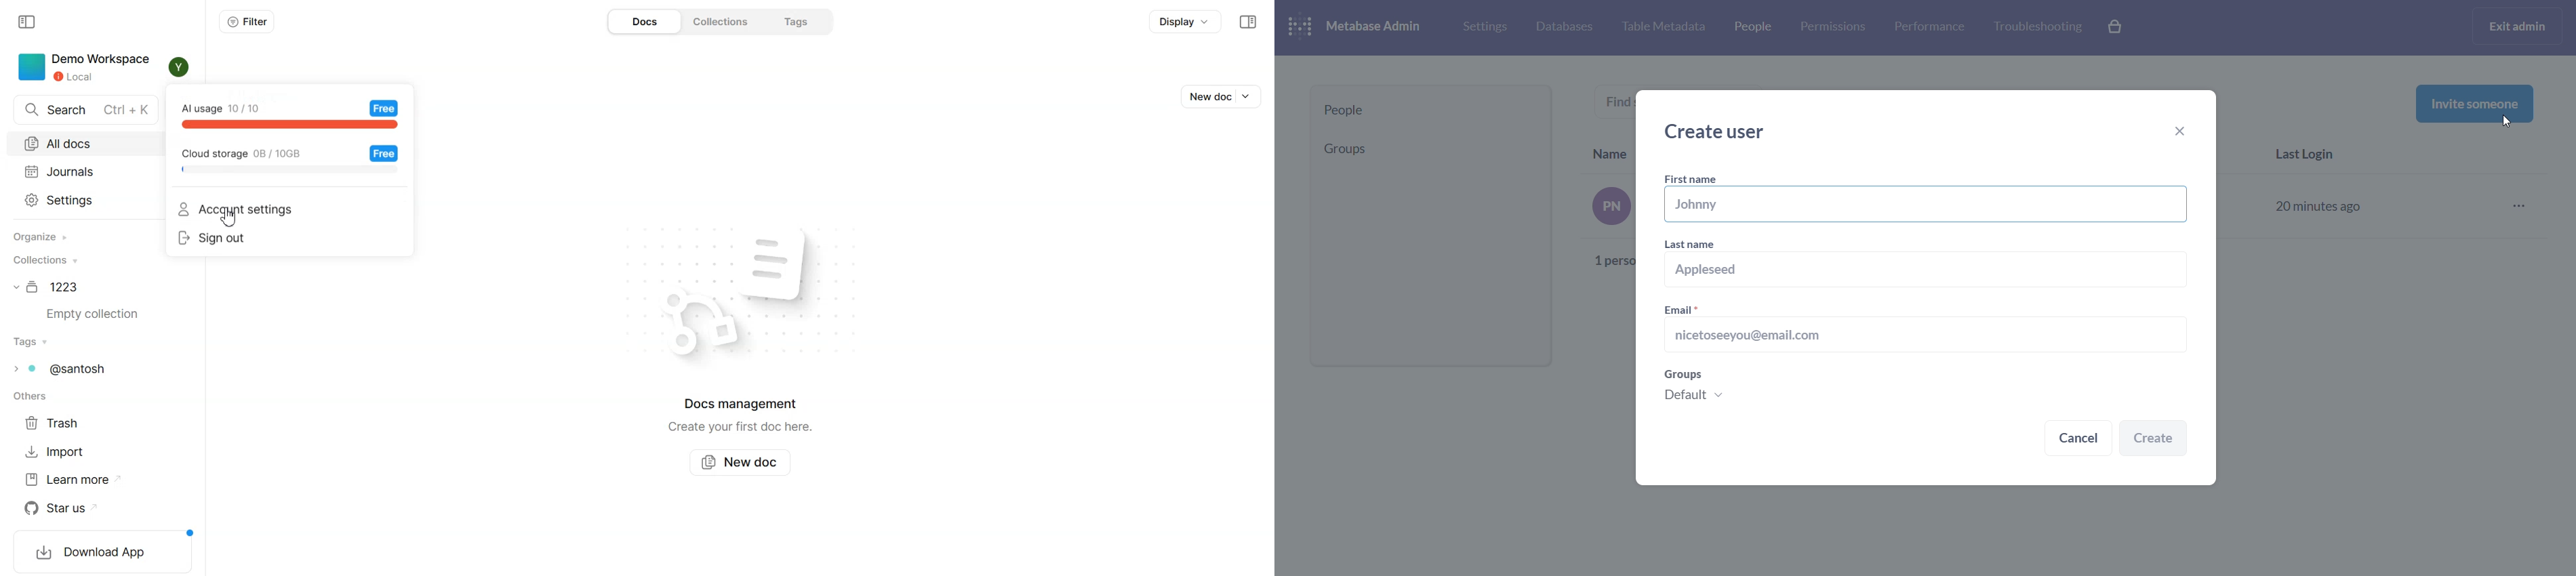 The height and width of the screenshot is (588, 2576). I want to click on New doc, so click(1206, 96).